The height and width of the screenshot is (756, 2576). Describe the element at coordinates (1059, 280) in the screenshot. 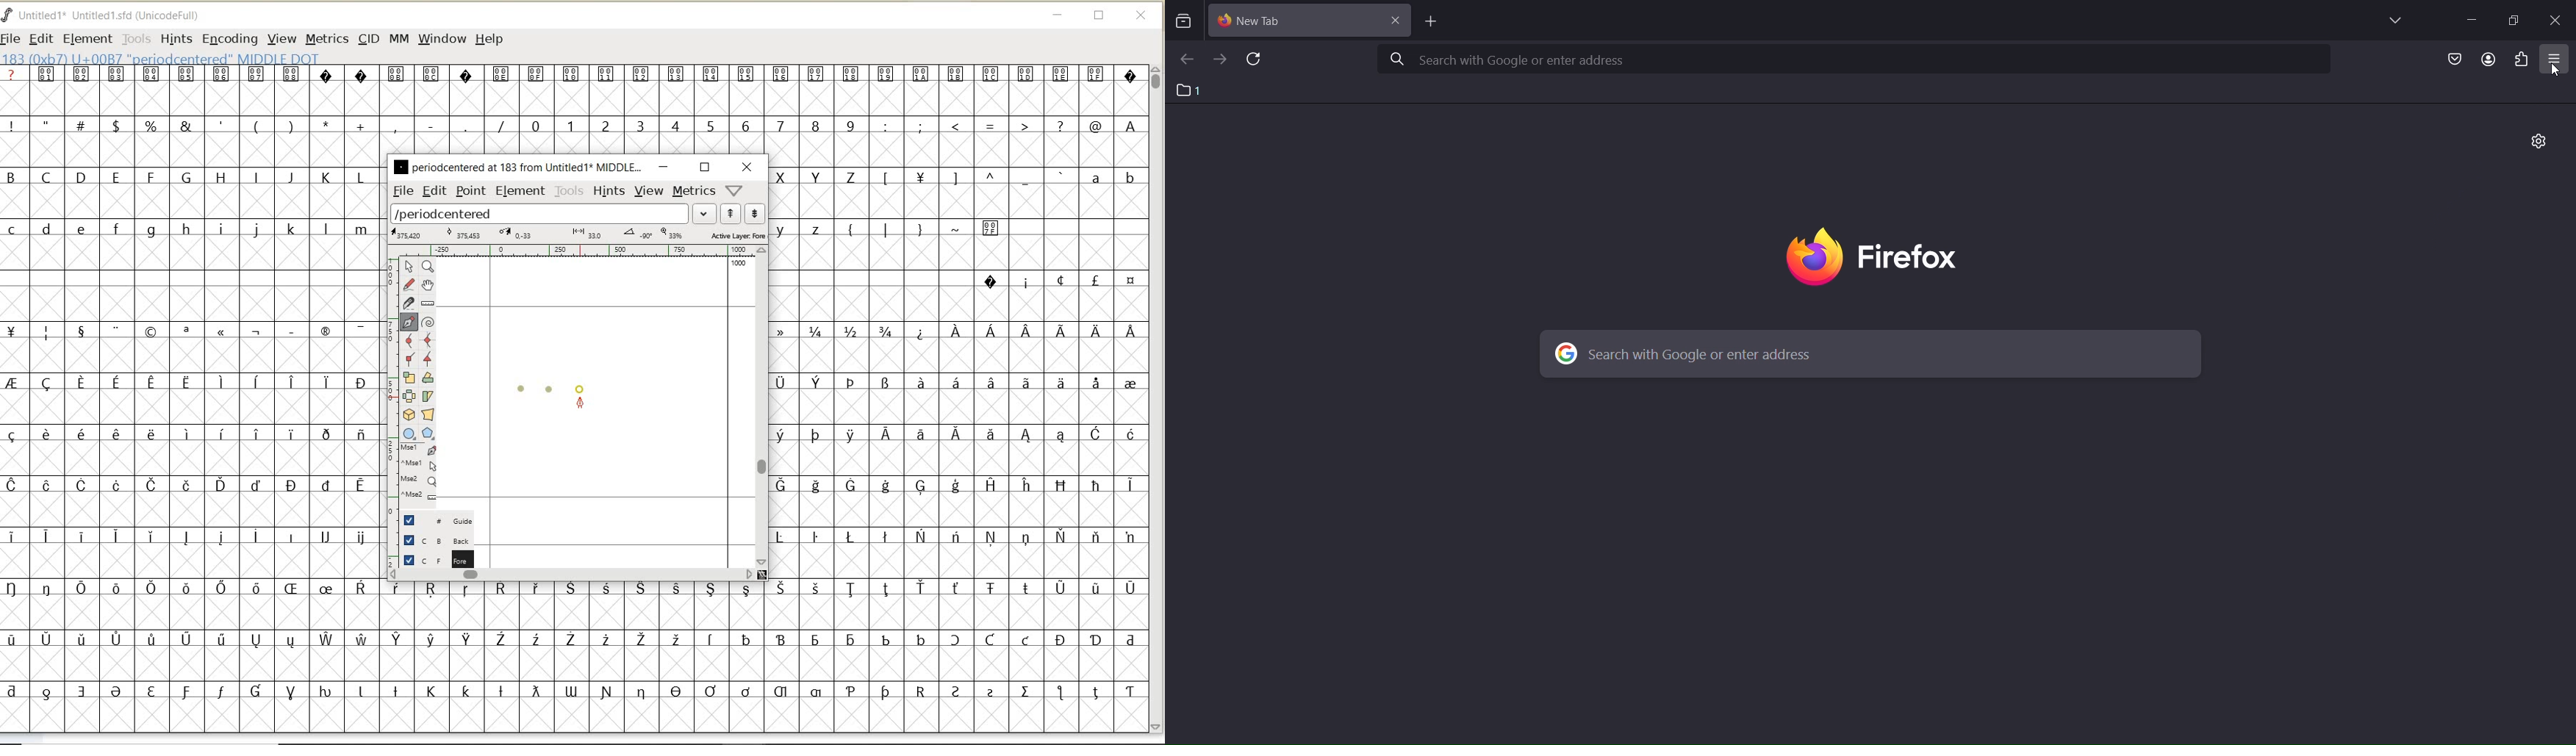

I see `special characters` at that location.